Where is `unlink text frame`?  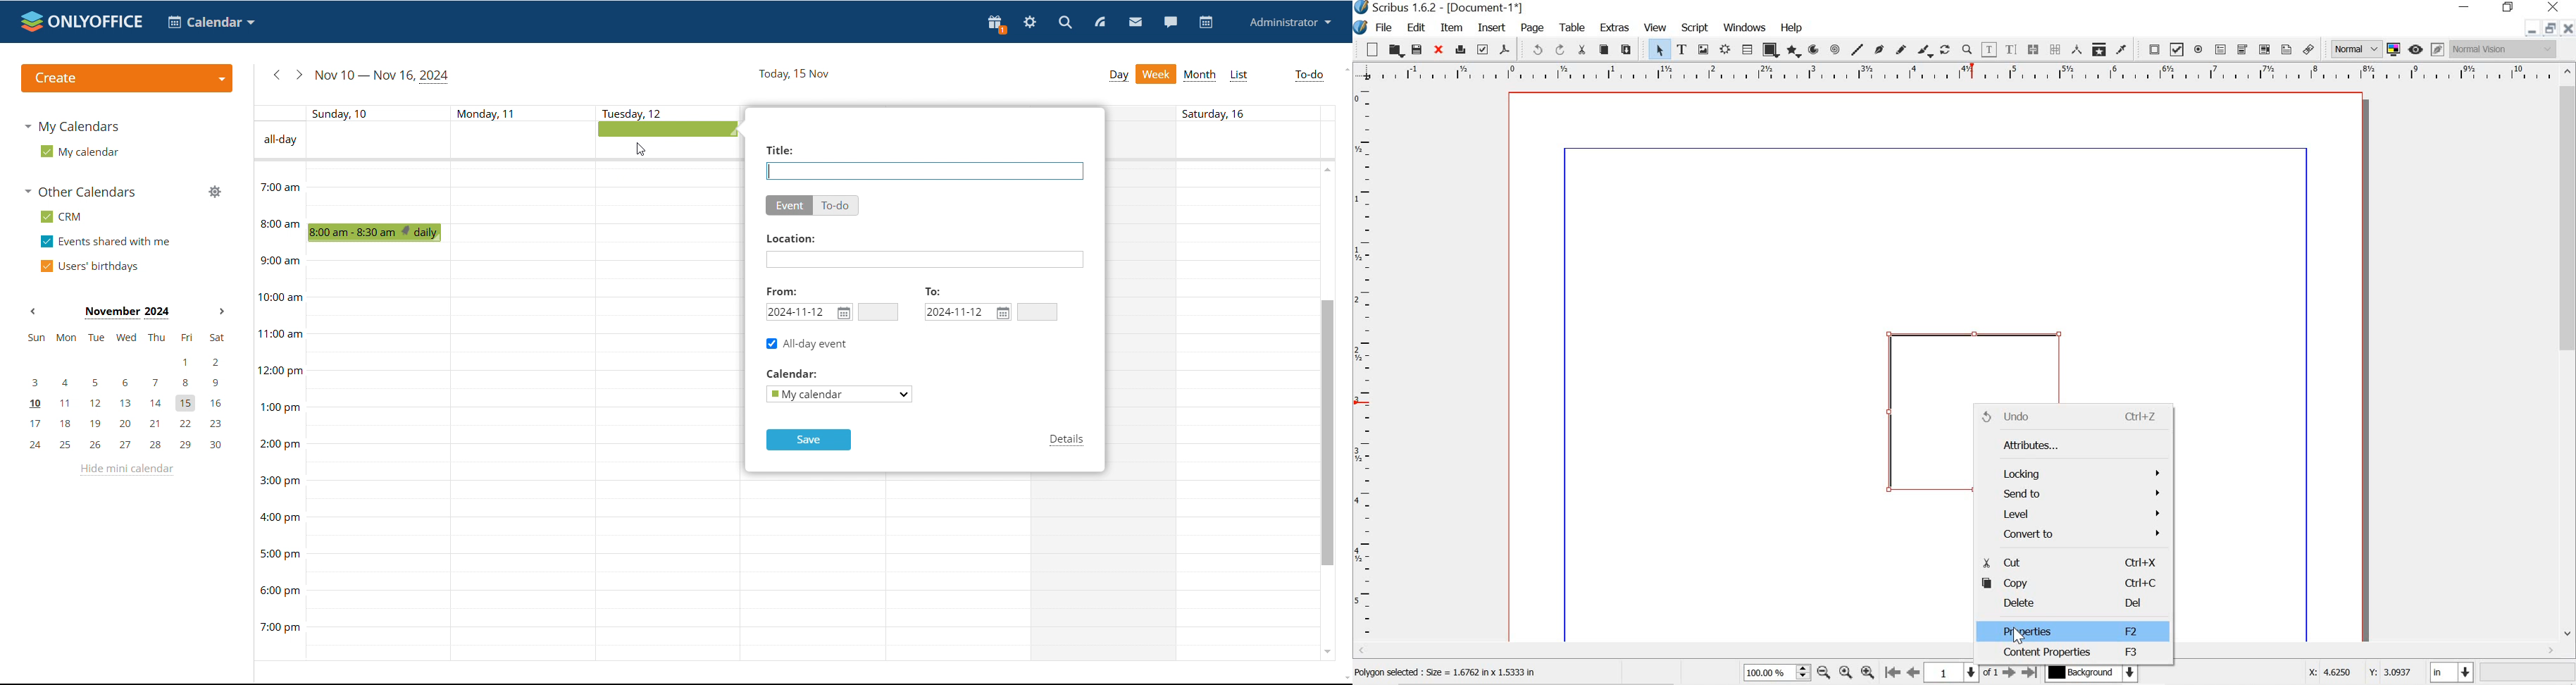 unlink text frame is located at coordinates (2055, 49).